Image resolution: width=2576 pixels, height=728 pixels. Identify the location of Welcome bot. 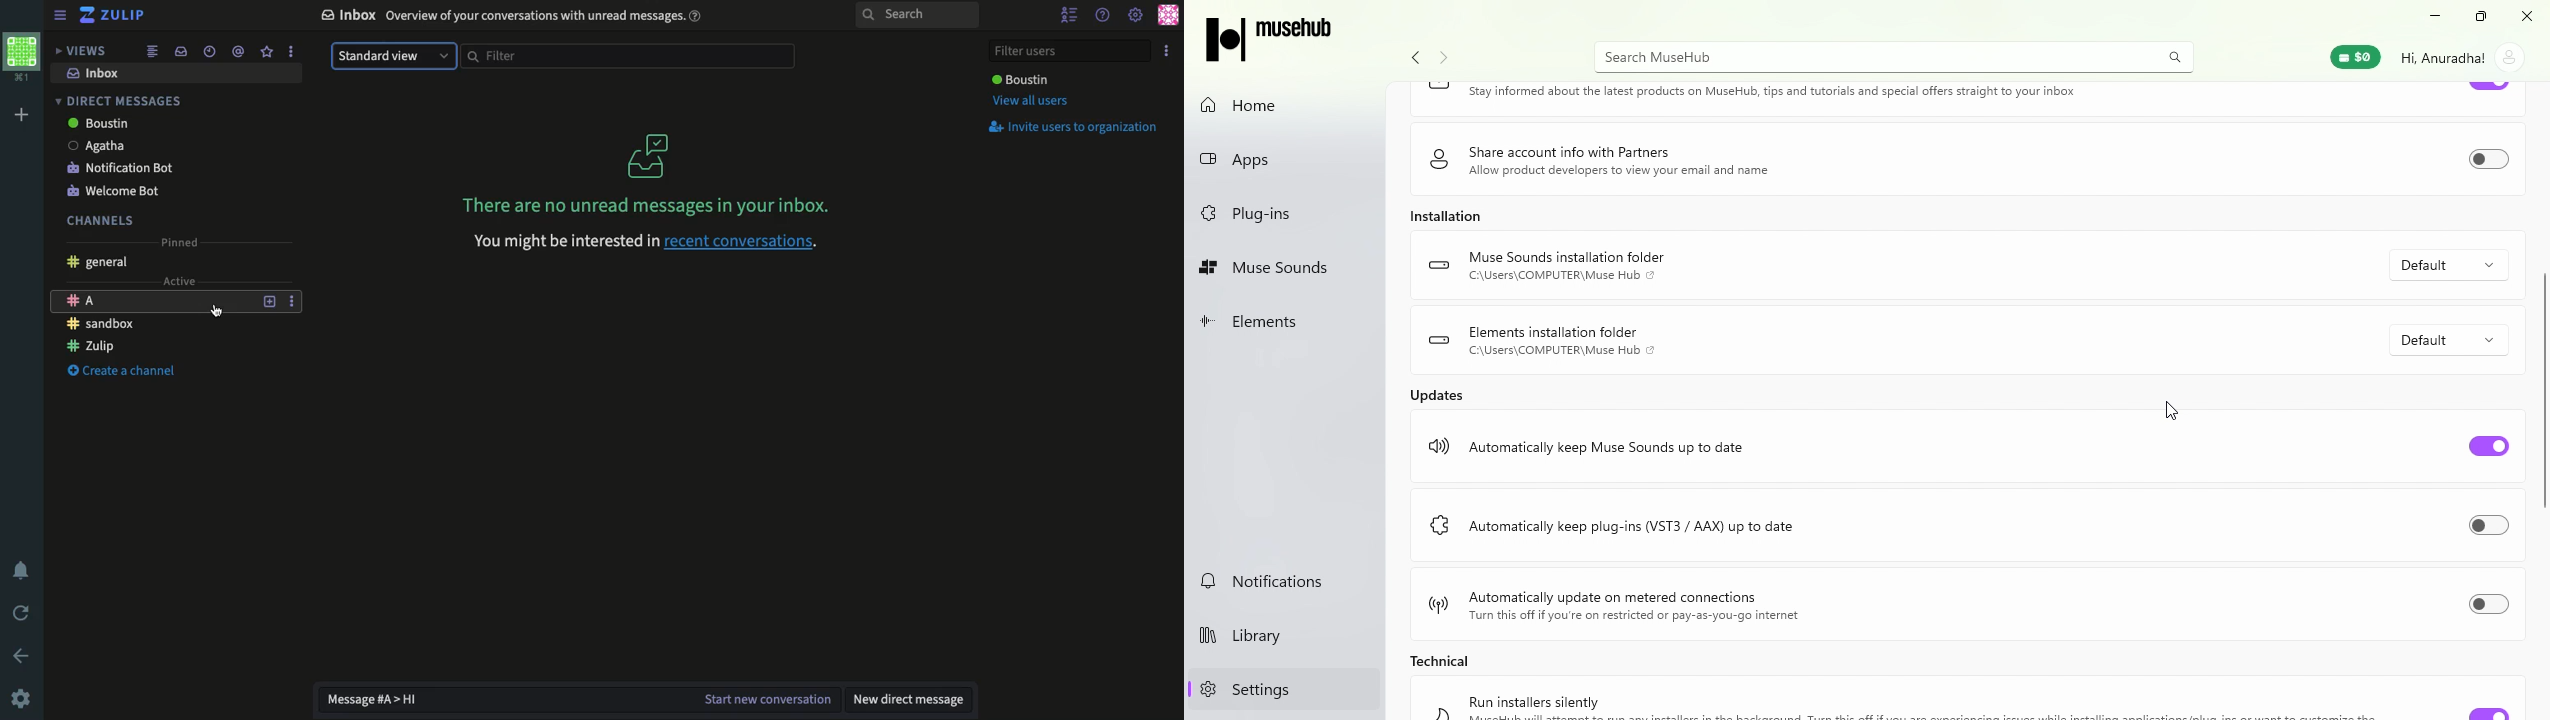
(178, 193).